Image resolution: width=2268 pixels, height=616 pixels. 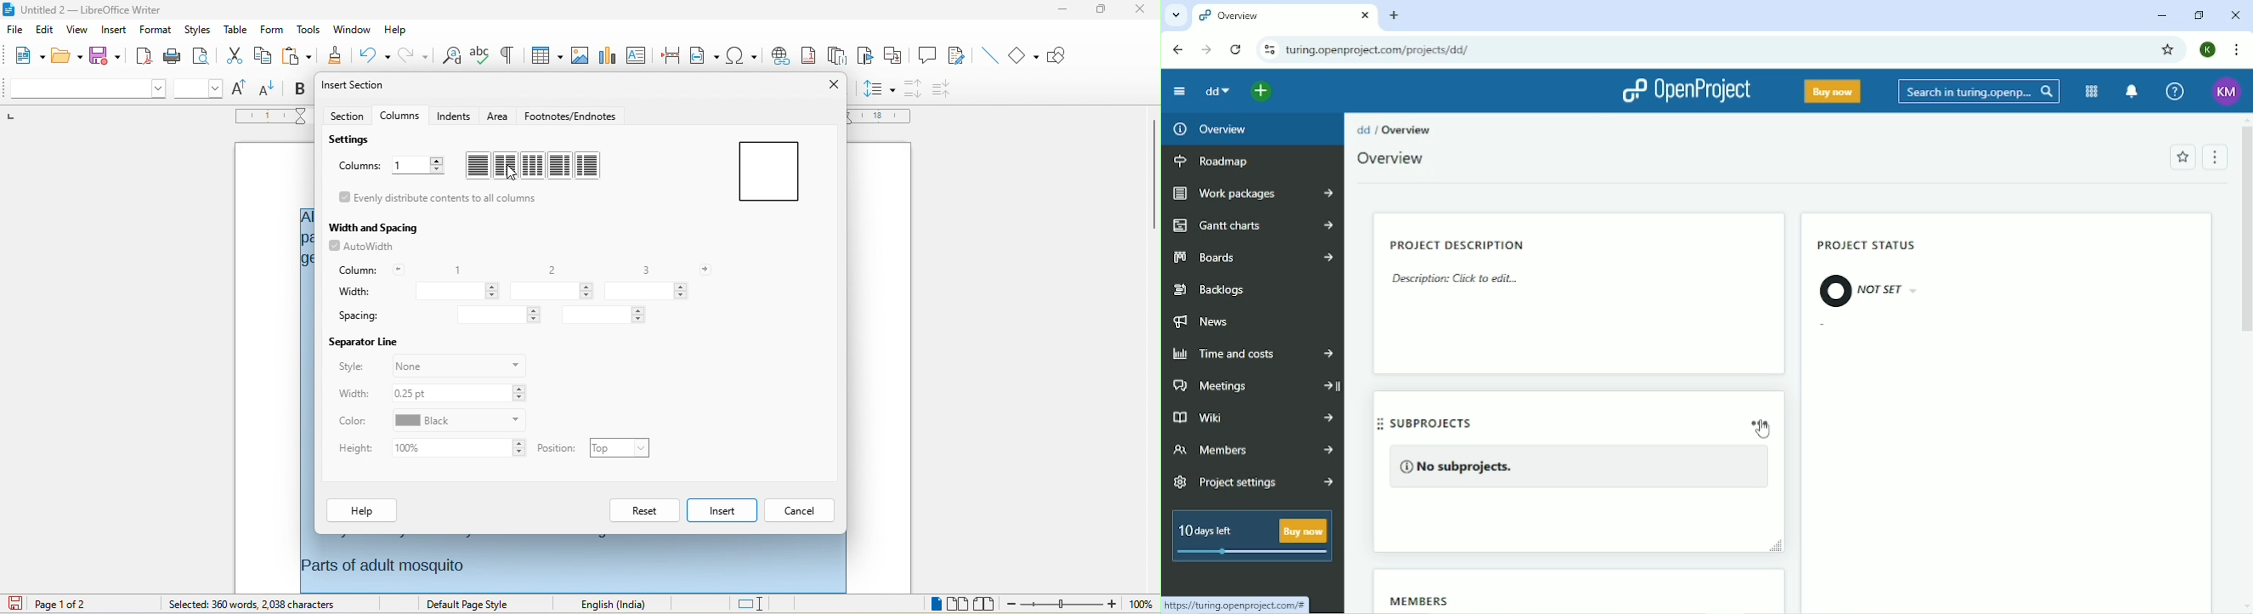 I want to click on Bookmark this tab, so click(x=2166, y=49).